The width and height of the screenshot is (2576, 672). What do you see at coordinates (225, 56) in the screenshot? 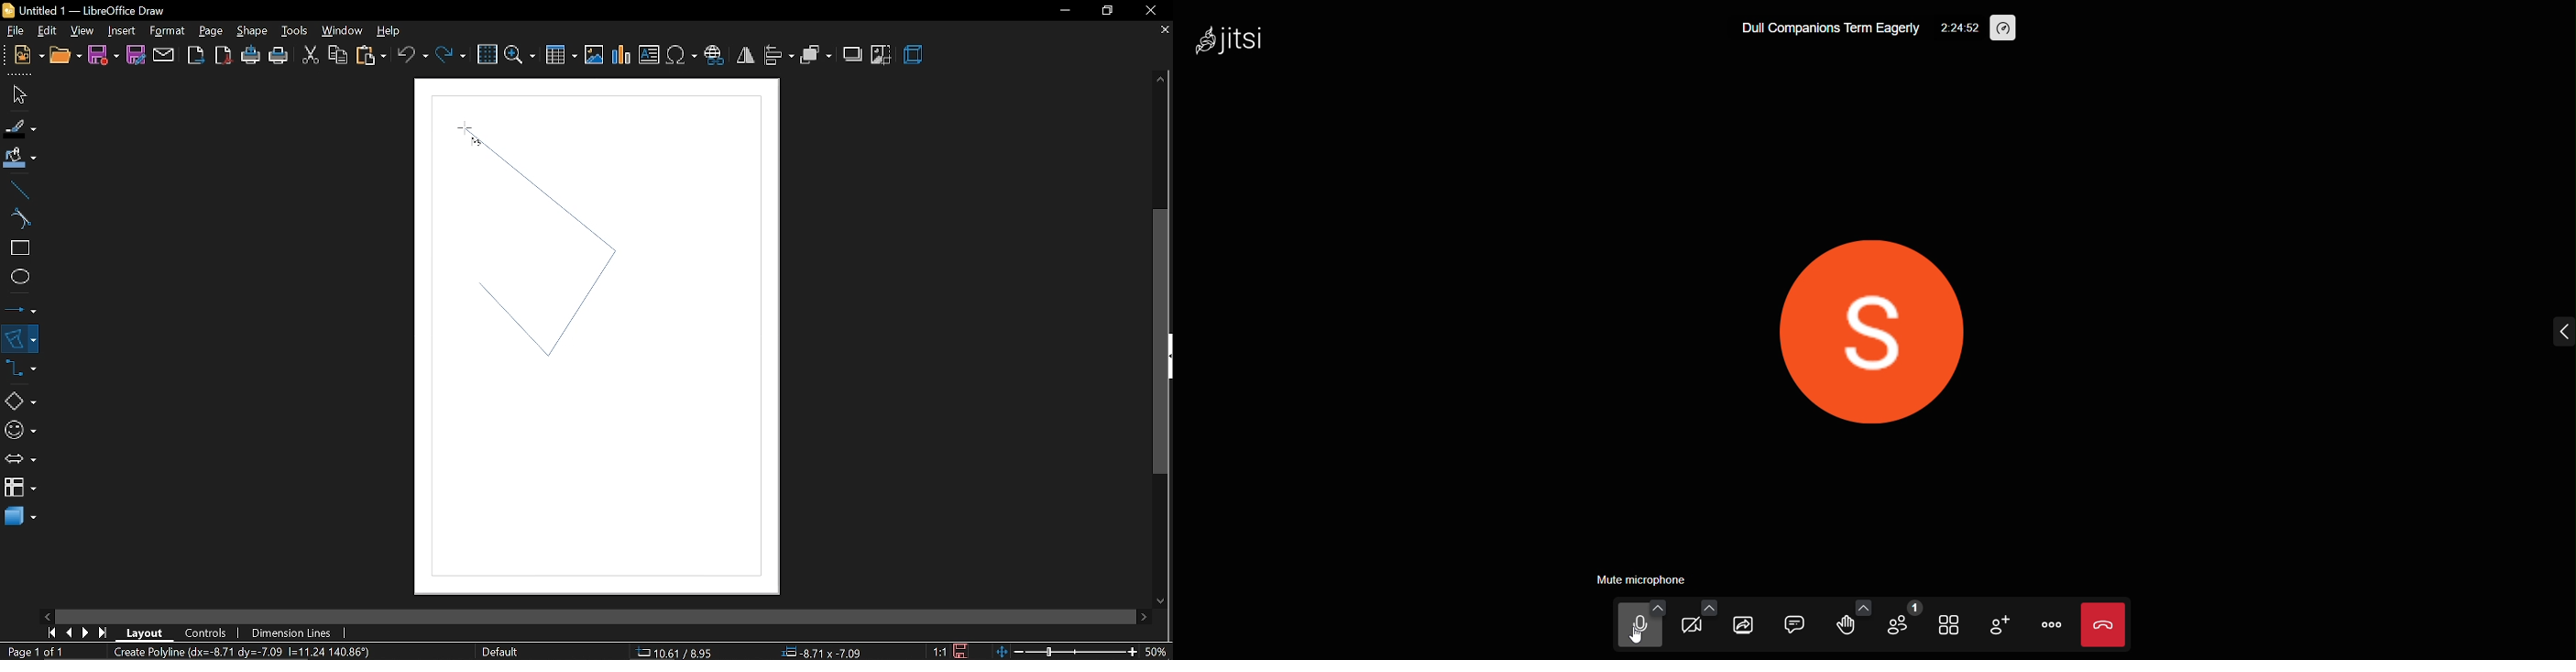
I see `export as pdf` at bounding box center [225, 56].